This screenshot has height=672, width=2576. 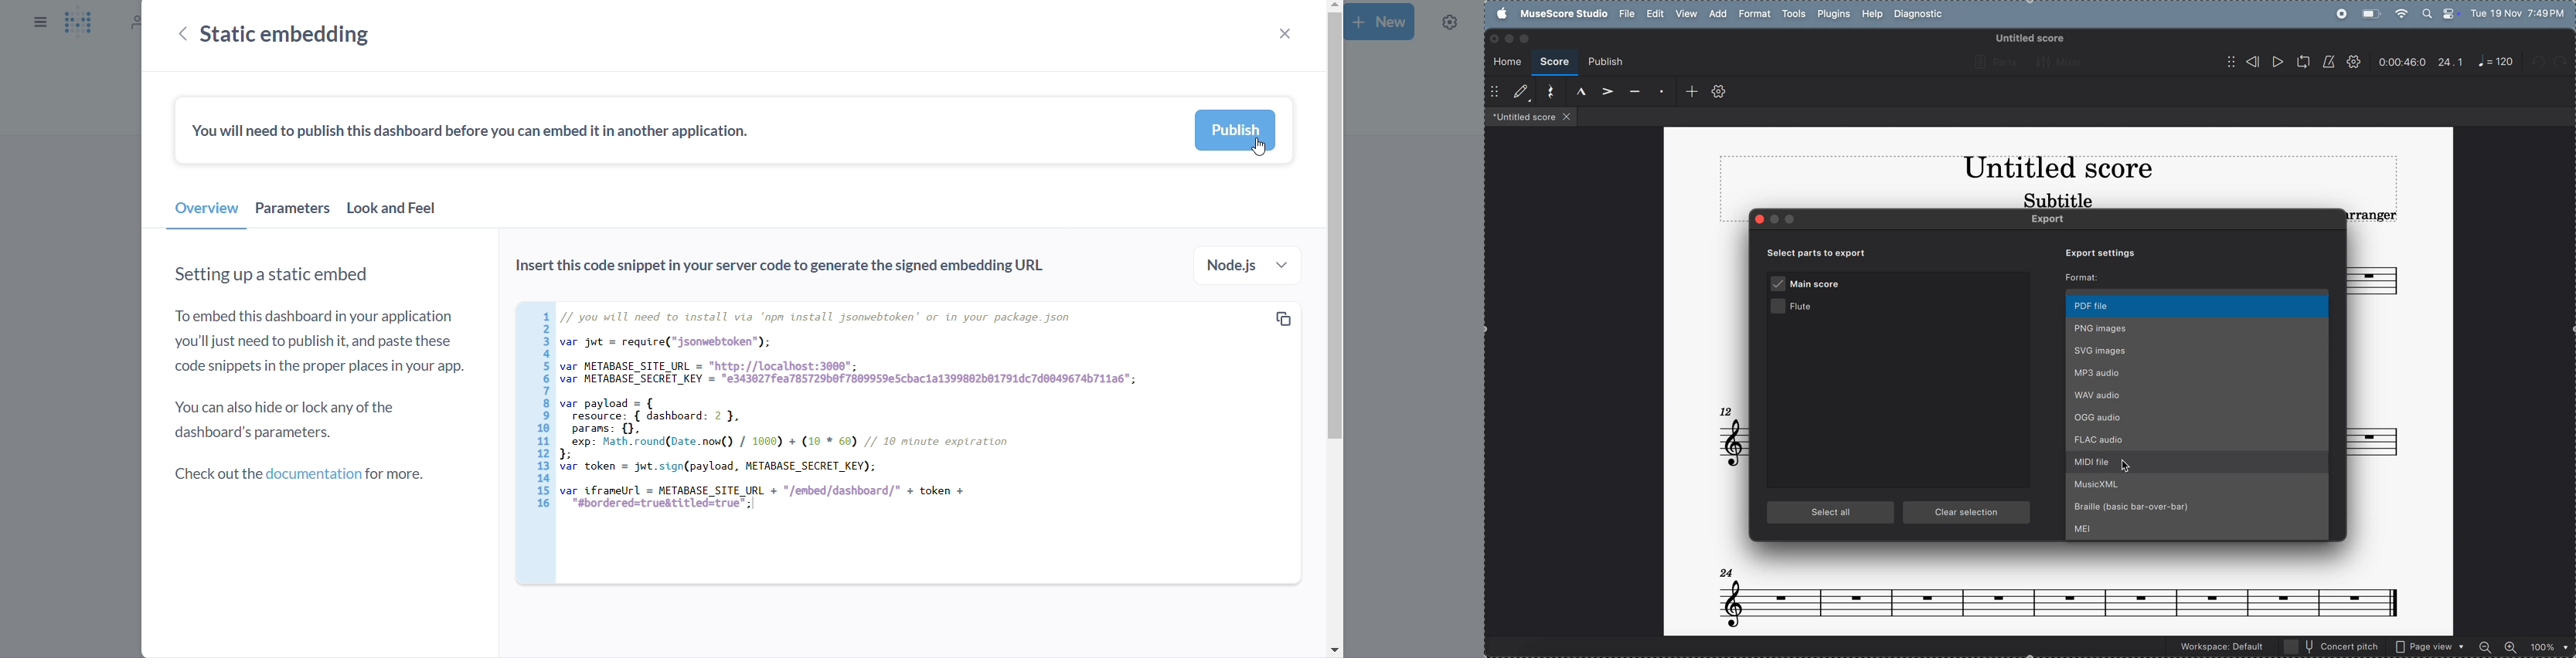 I want to click on Brallie basic bar over bar, so click(x=2199, y=510).